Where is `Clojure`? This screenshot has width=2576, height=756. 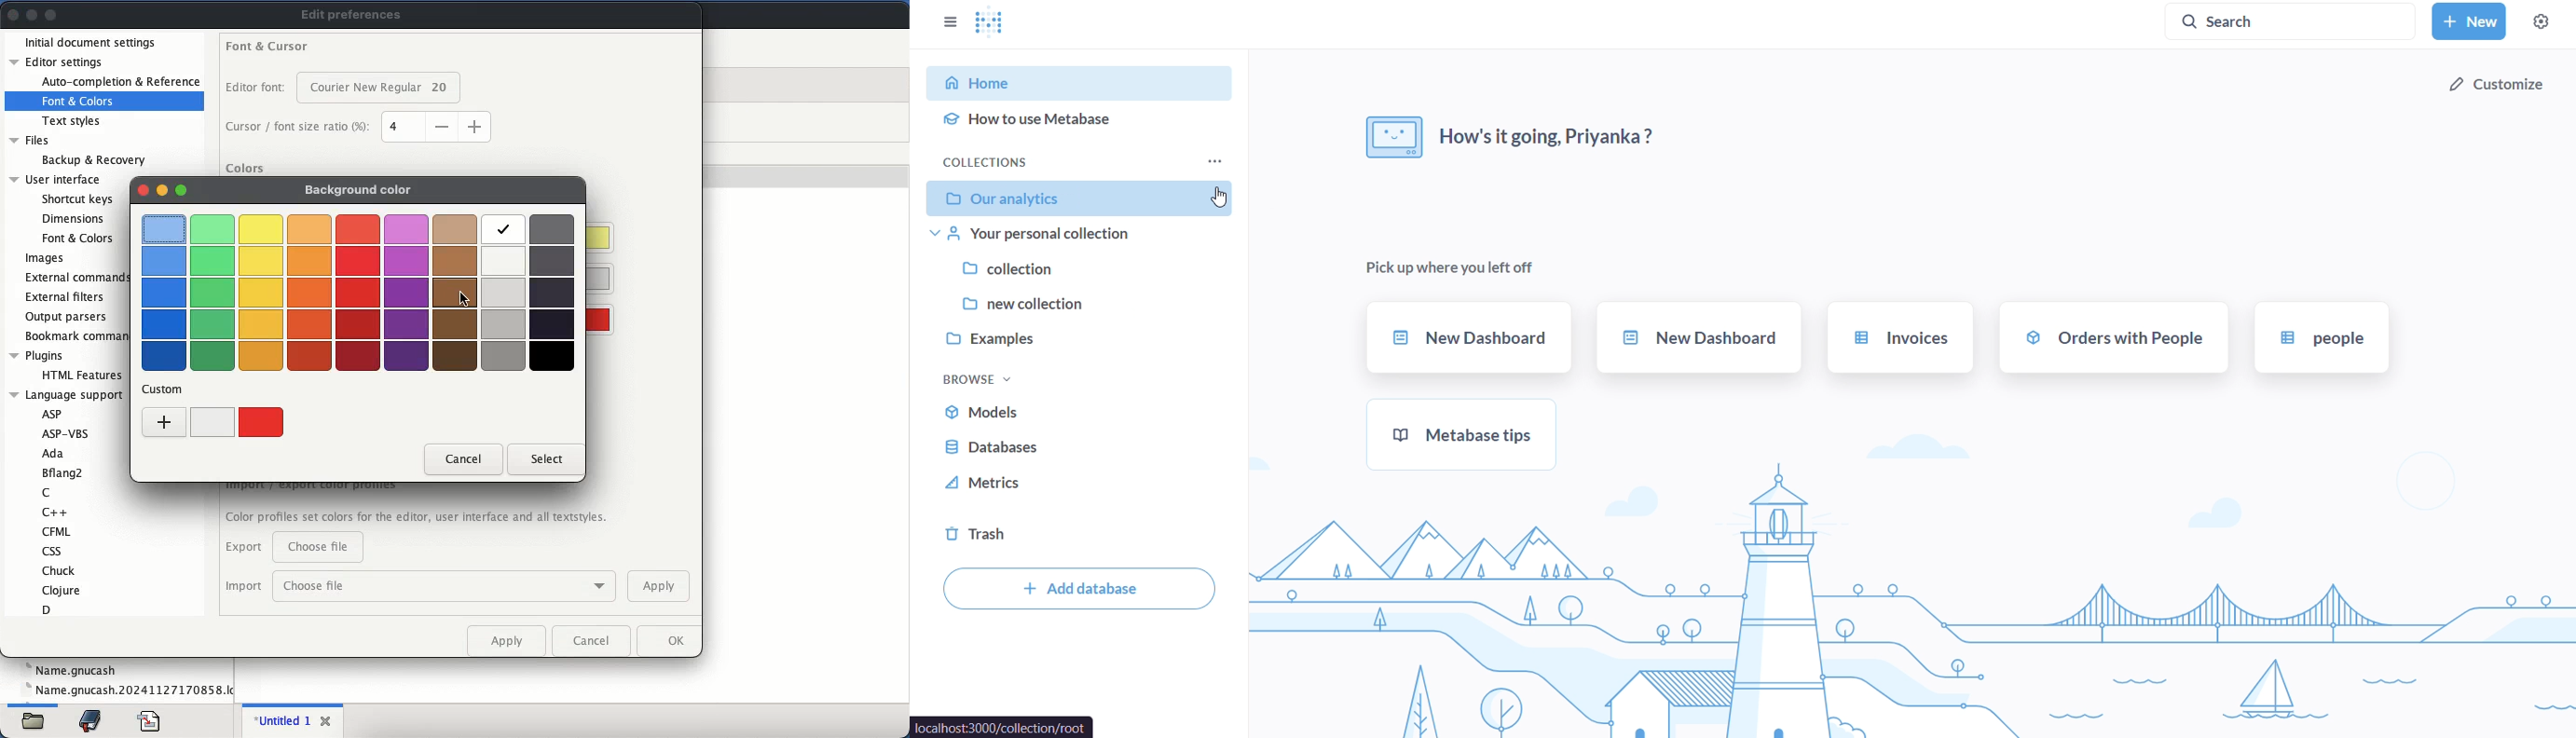
Clojure is located at coordinates (61, 591).